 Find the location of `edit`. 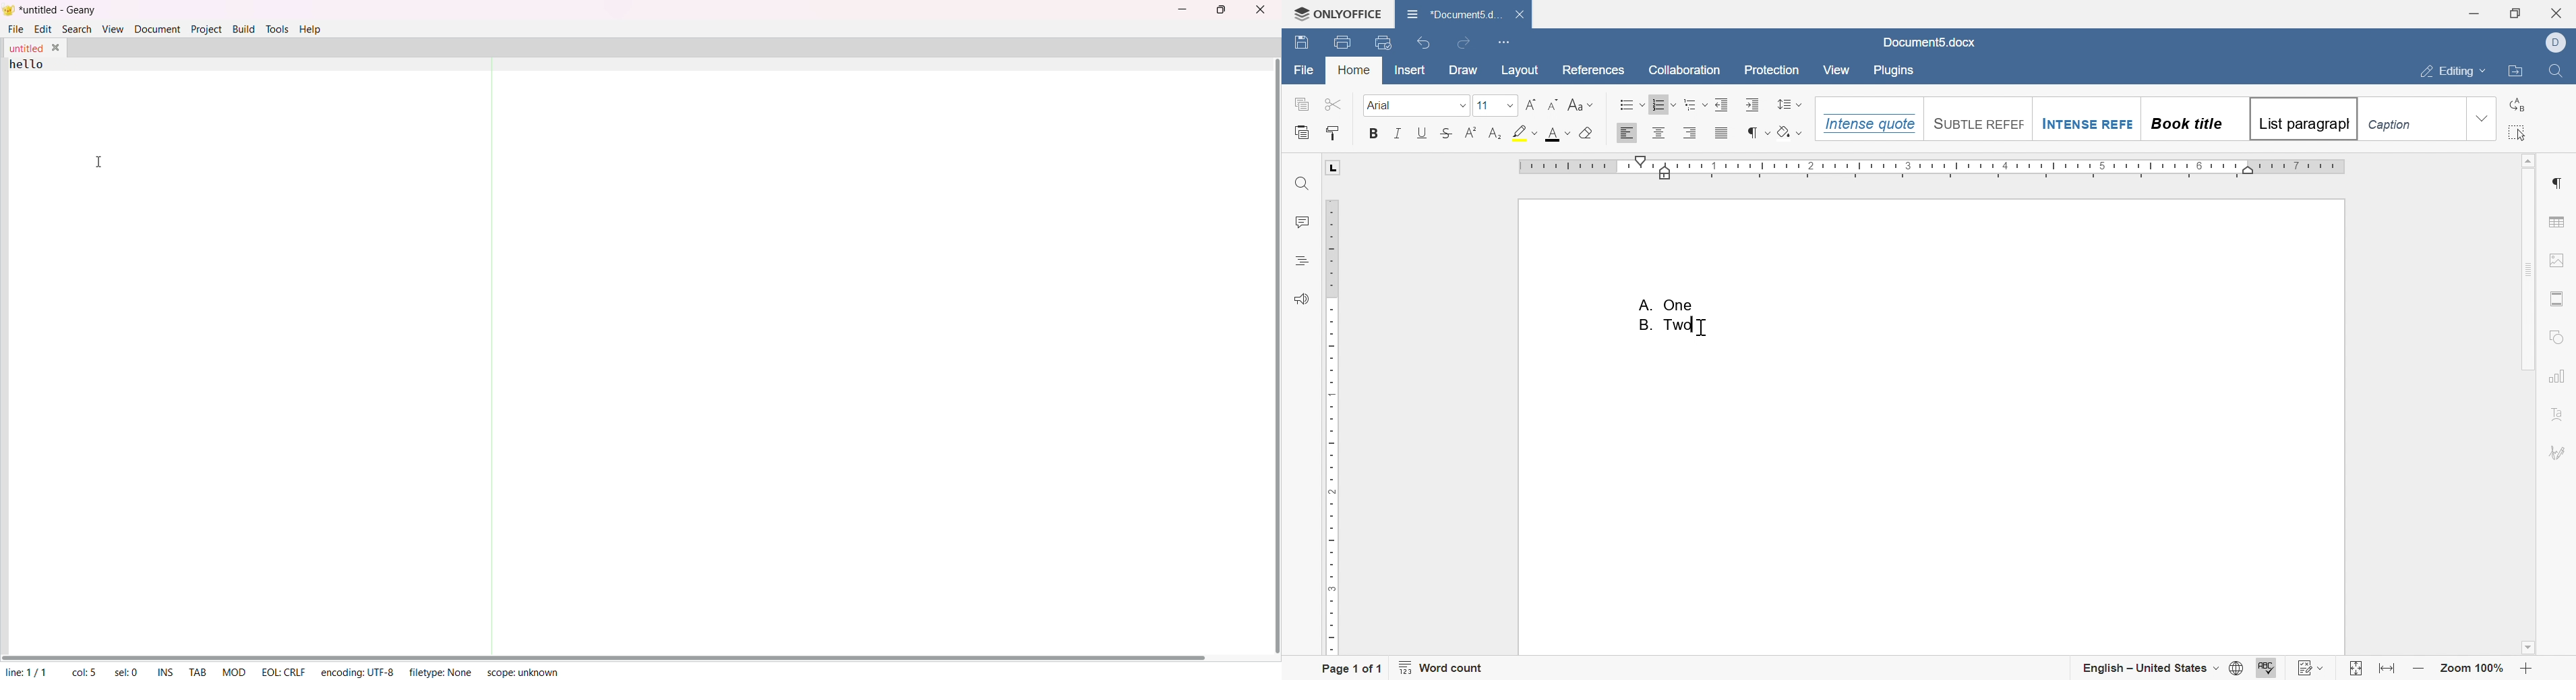

edit is located at coordinates (42, 29).